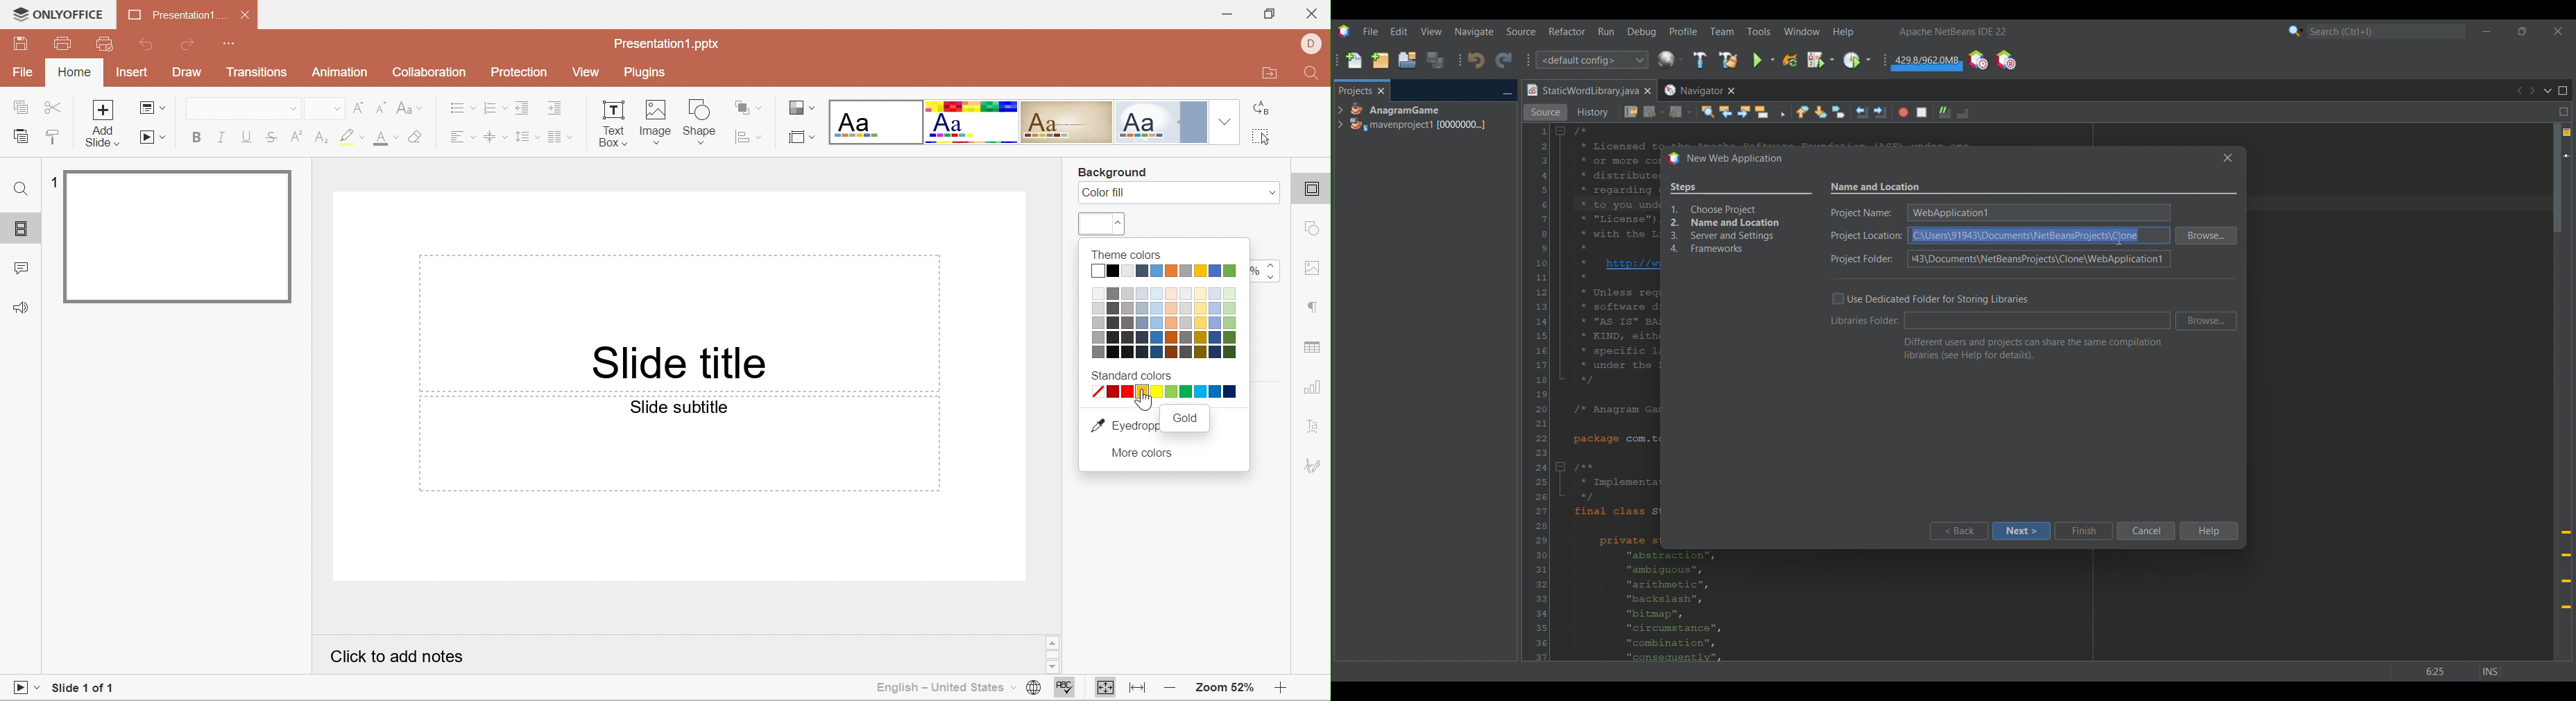 The image size is (2576, 728). What do you see at coordinates (2038, 321) in the screenshot?
I see `Text box` at bounding box center [2038, 321].